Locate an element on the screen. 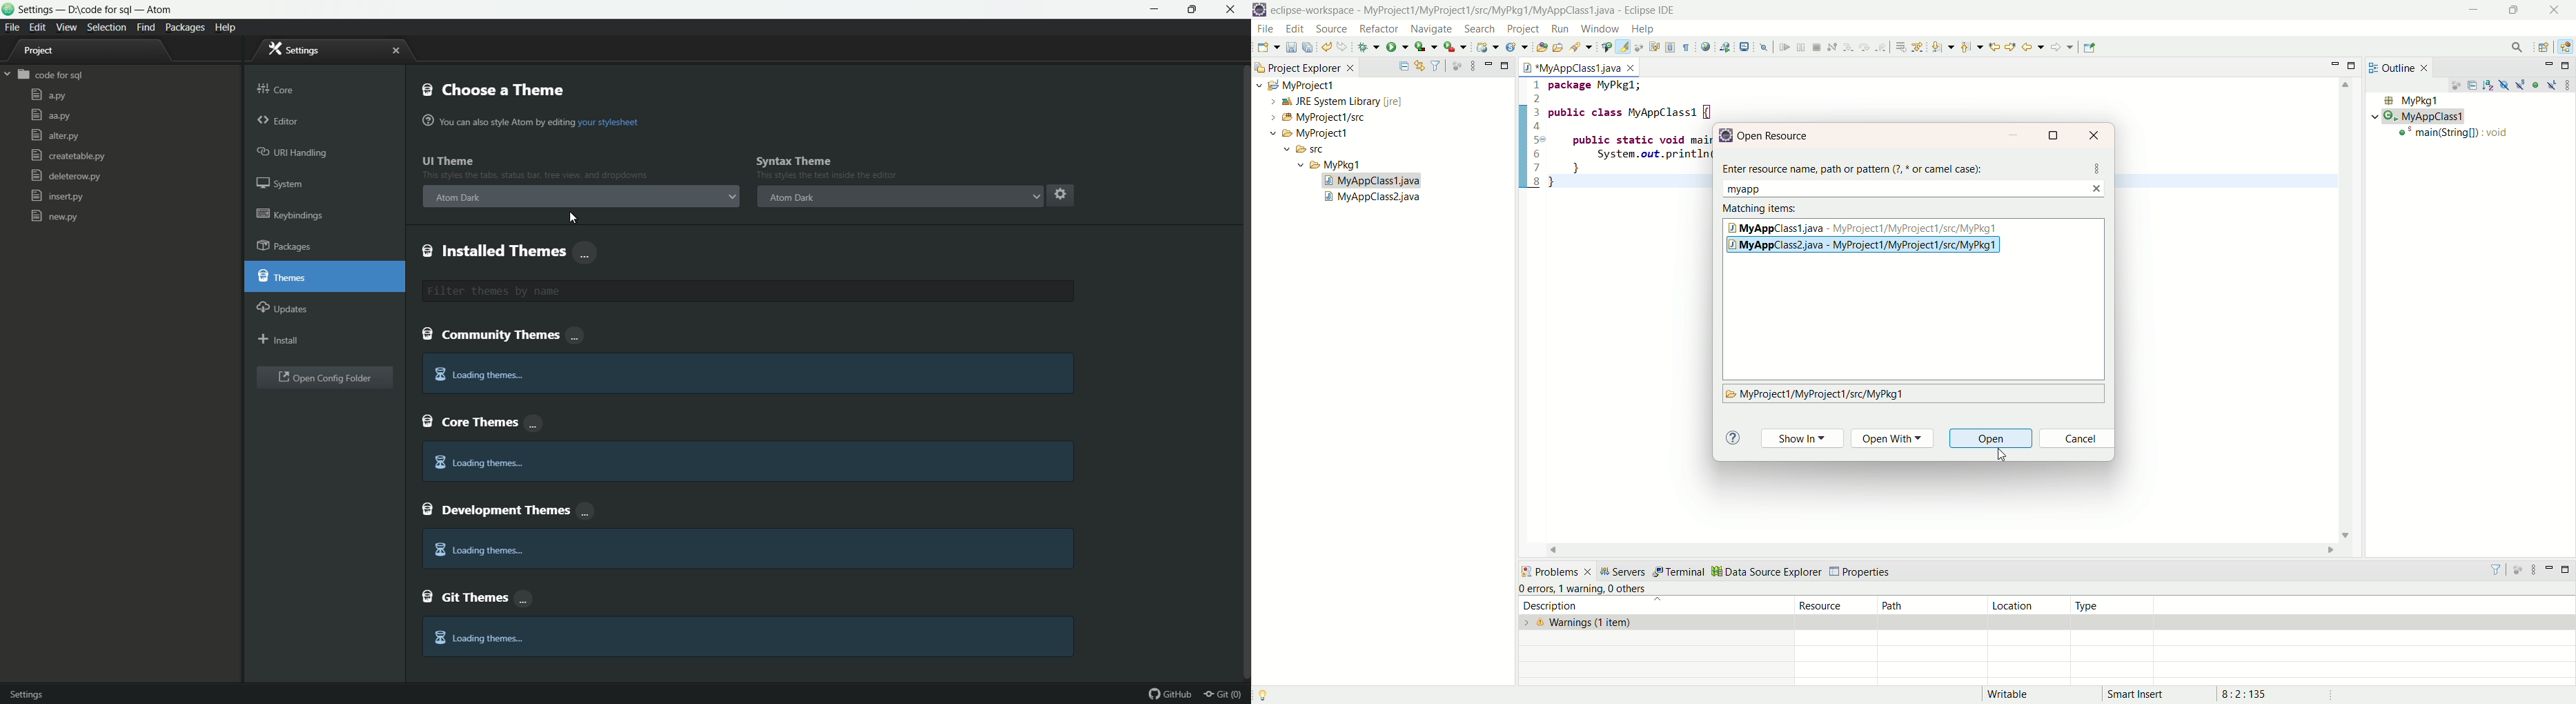 Image resolution: width=2576 pixels, height=728 pixels. undo is located at coordinates (1328, 48).